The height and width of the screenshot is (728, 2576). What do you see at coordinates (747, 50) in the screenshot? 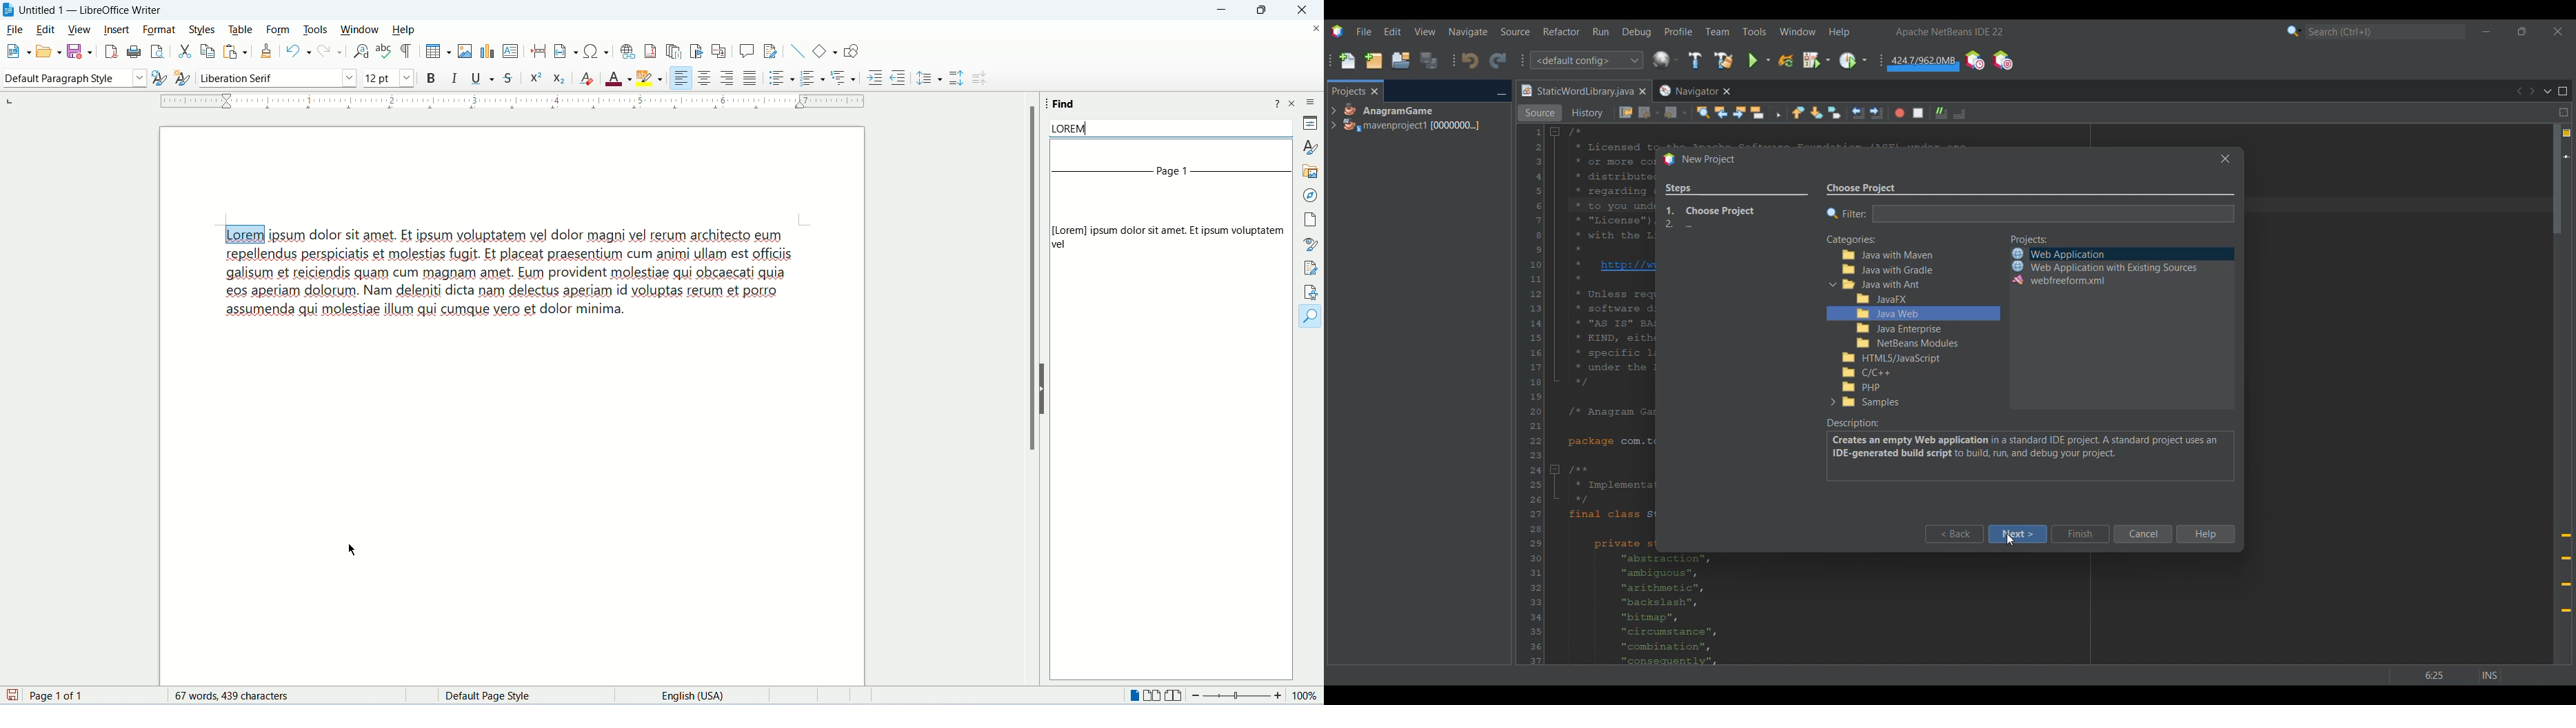
I see `insert comment` at bounding box center [747, 50].